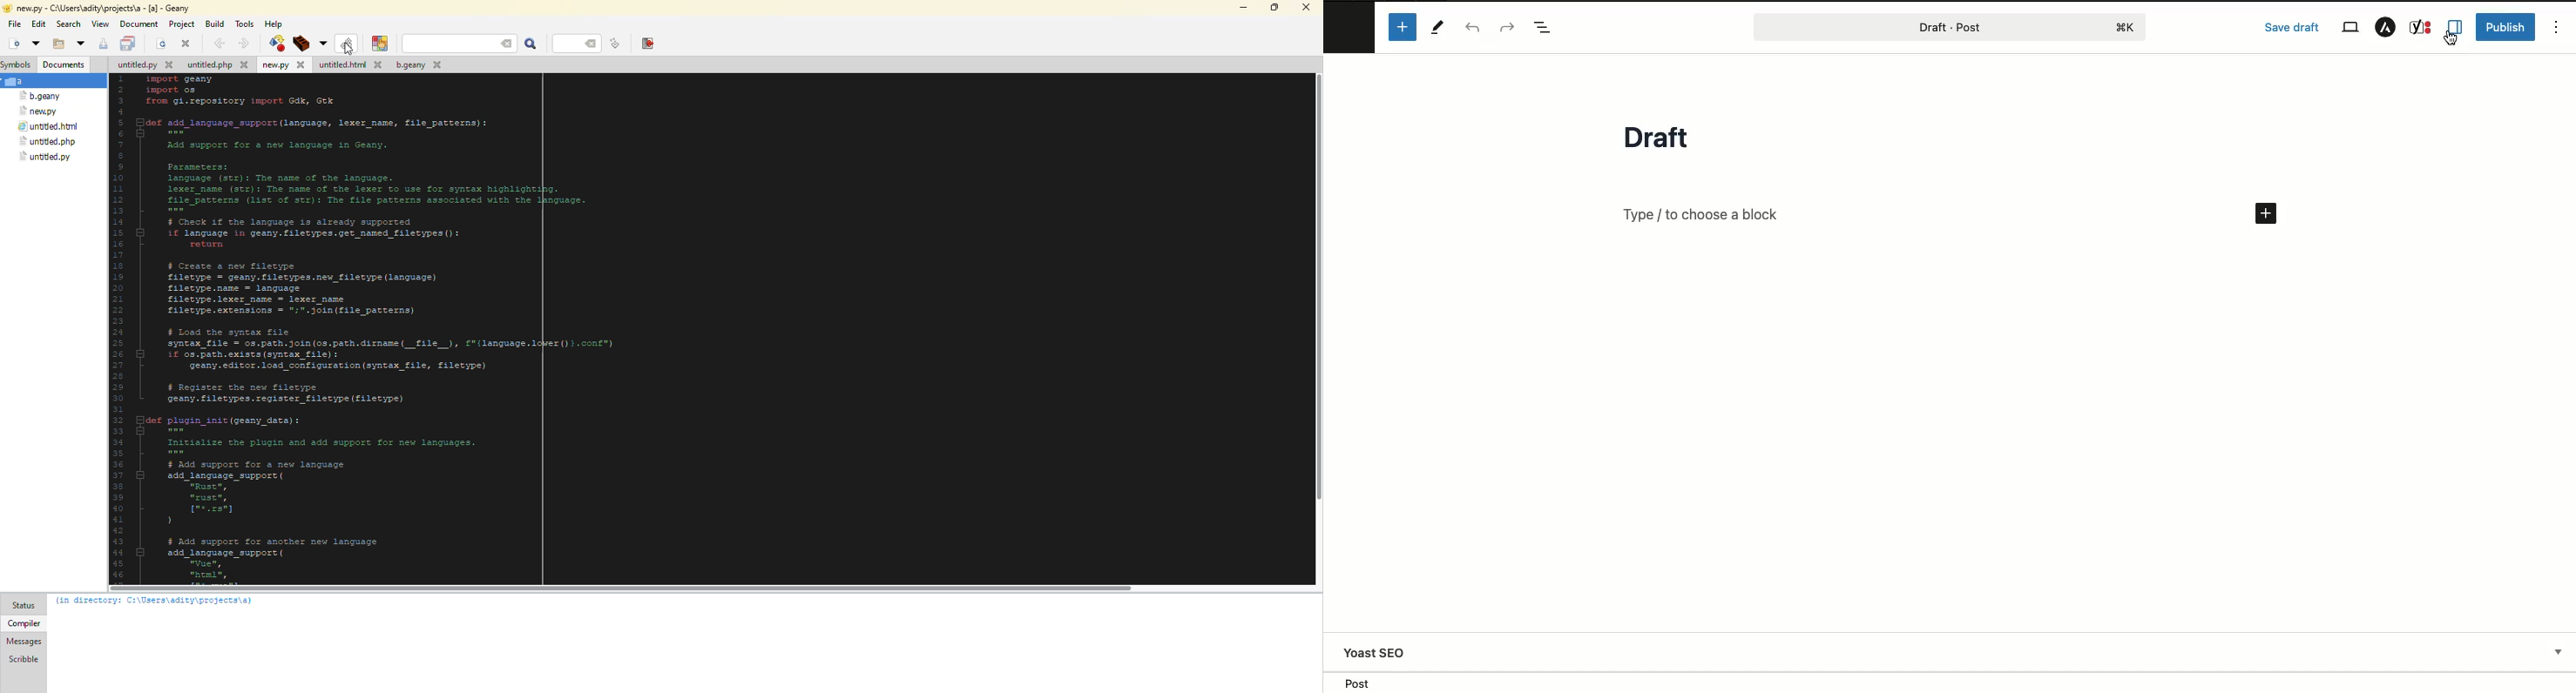 The height and width of the screenshot is (700, 2576). I want to click on file, so click(42, 97).